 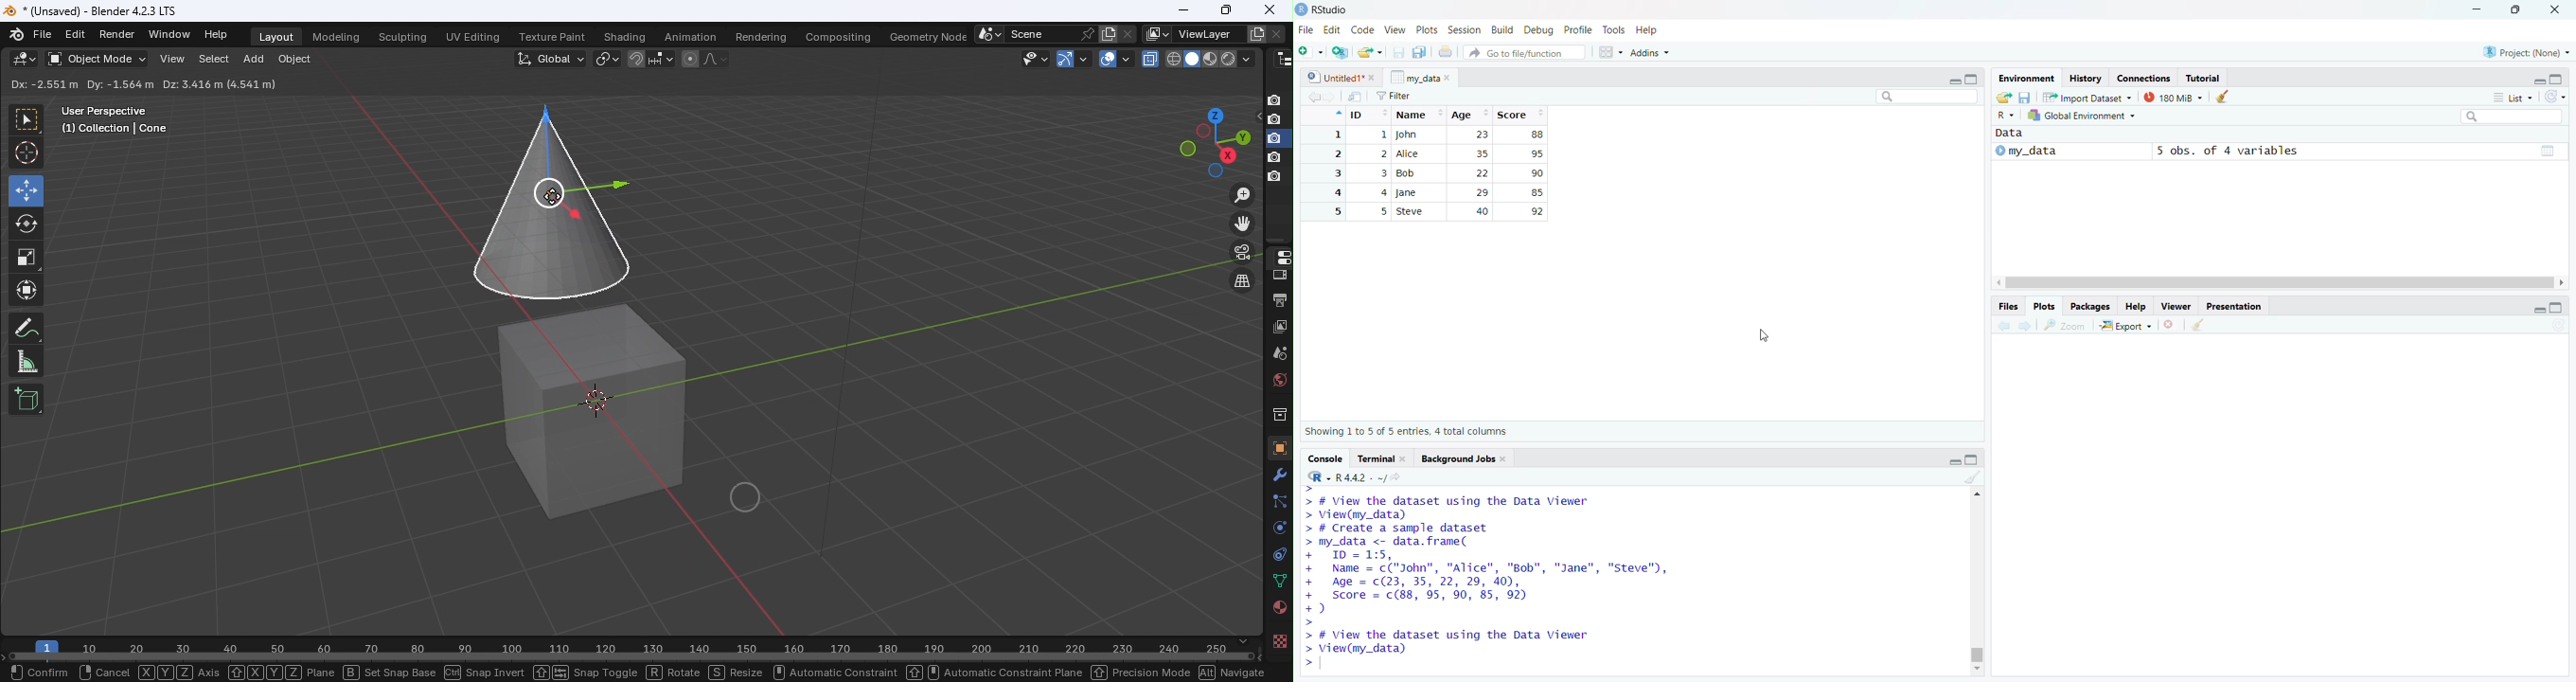 I want to click on my_data, so click(x=1418, y=76).